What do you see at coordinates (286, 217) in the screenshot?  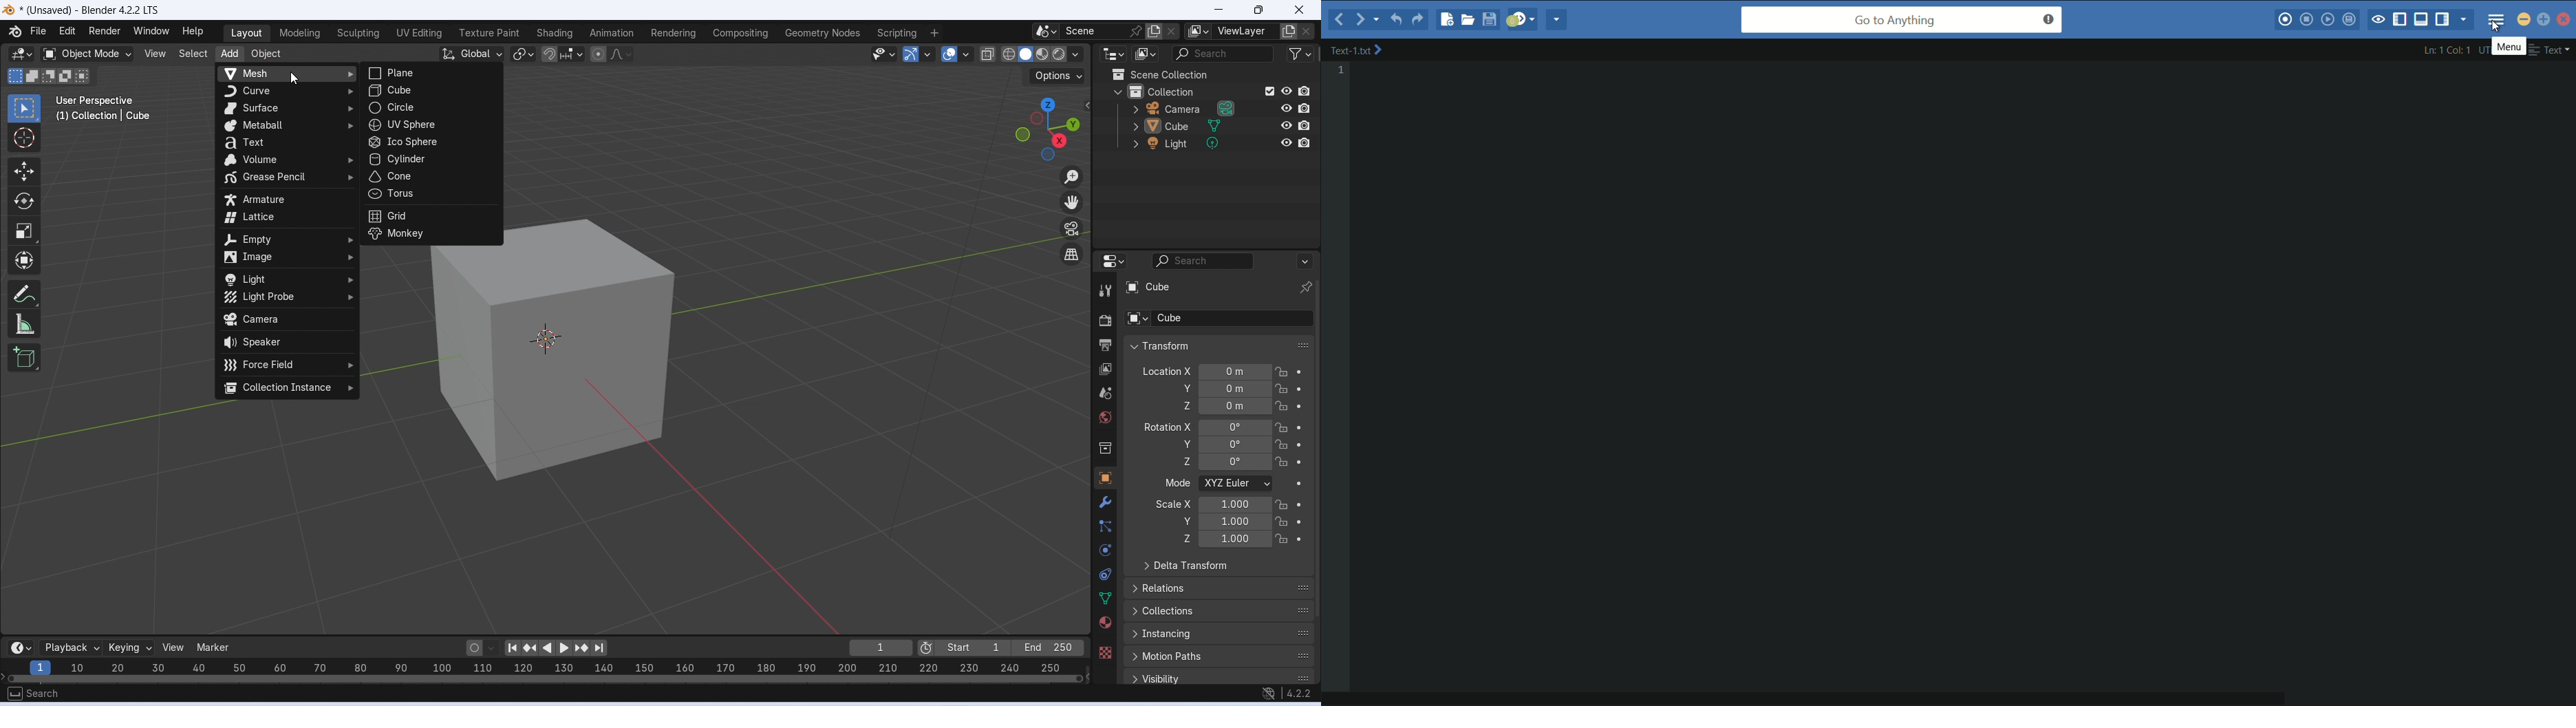 I see `lattice` at bounding box center [286, 217].